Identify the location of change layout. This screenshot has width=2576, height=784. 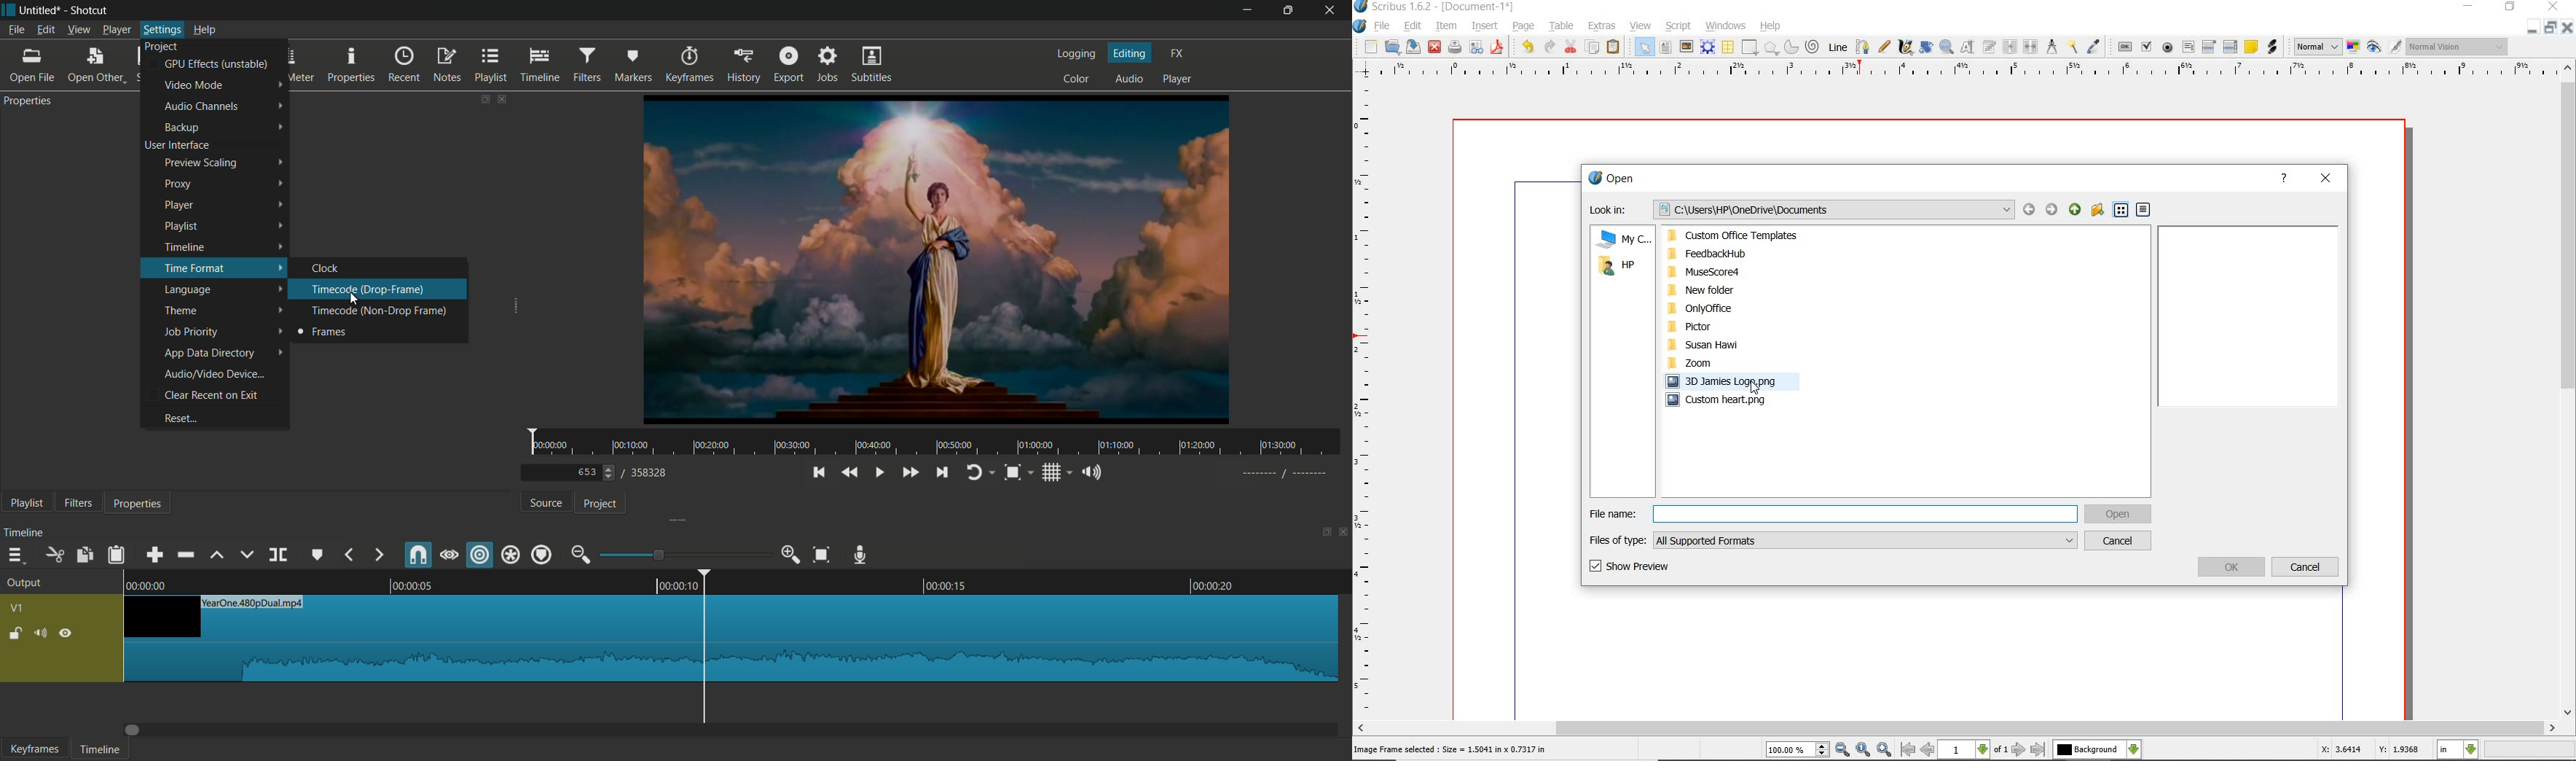
(1322, 533).